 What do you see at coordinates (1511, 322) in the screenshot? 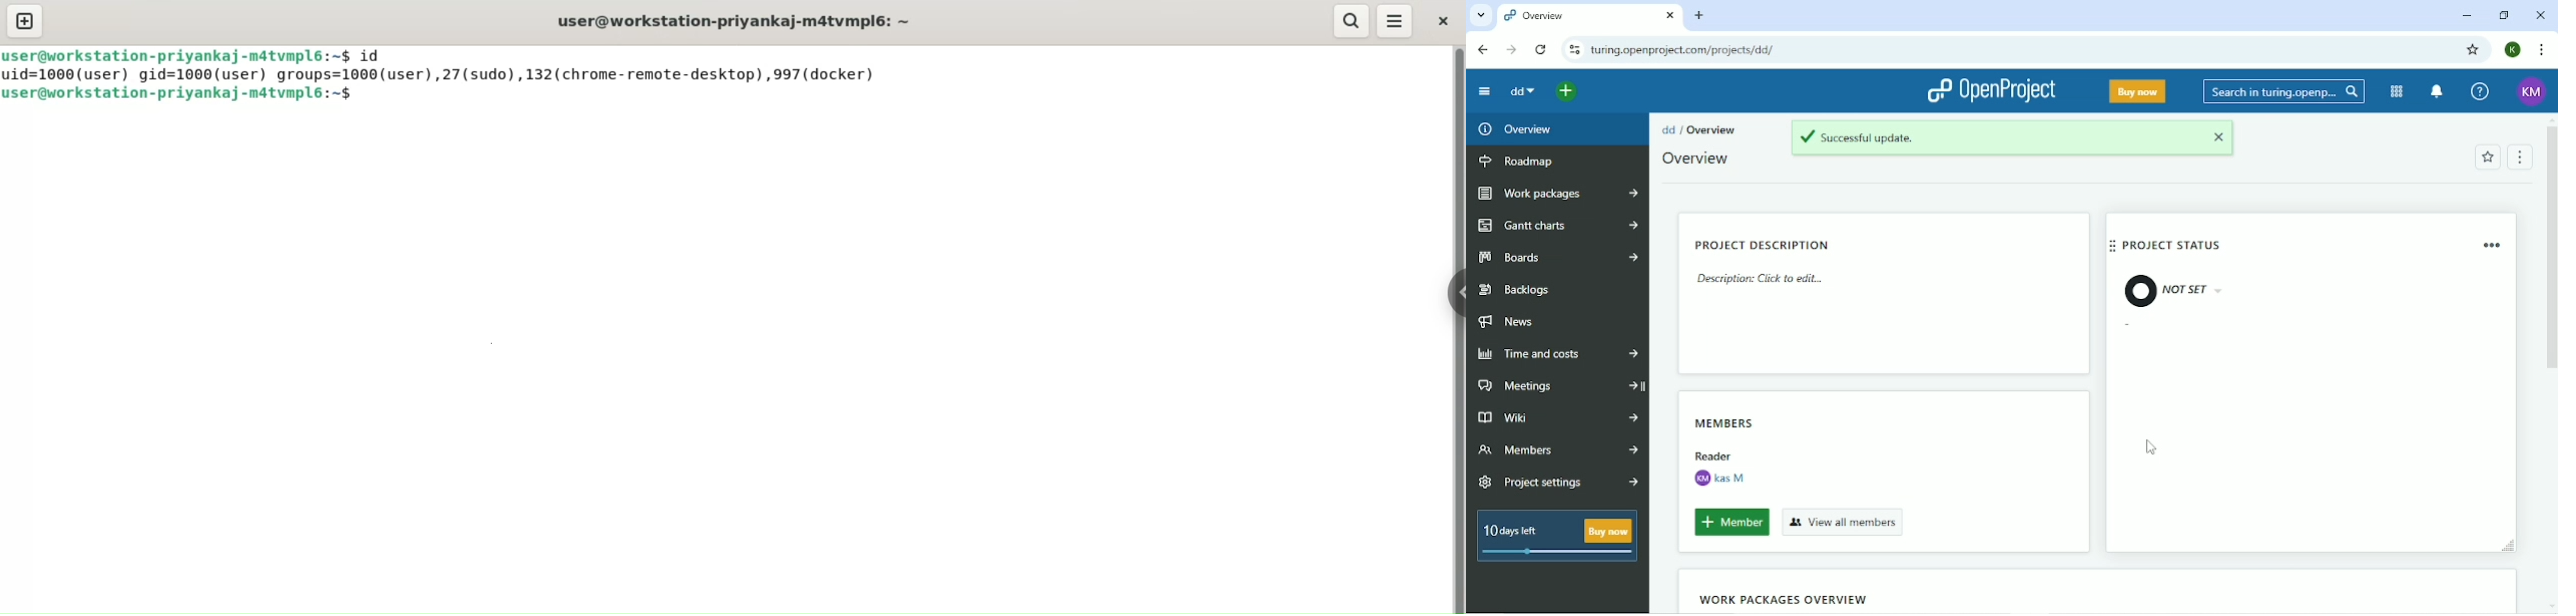
I see `News` at bounding box center [1511, 322].